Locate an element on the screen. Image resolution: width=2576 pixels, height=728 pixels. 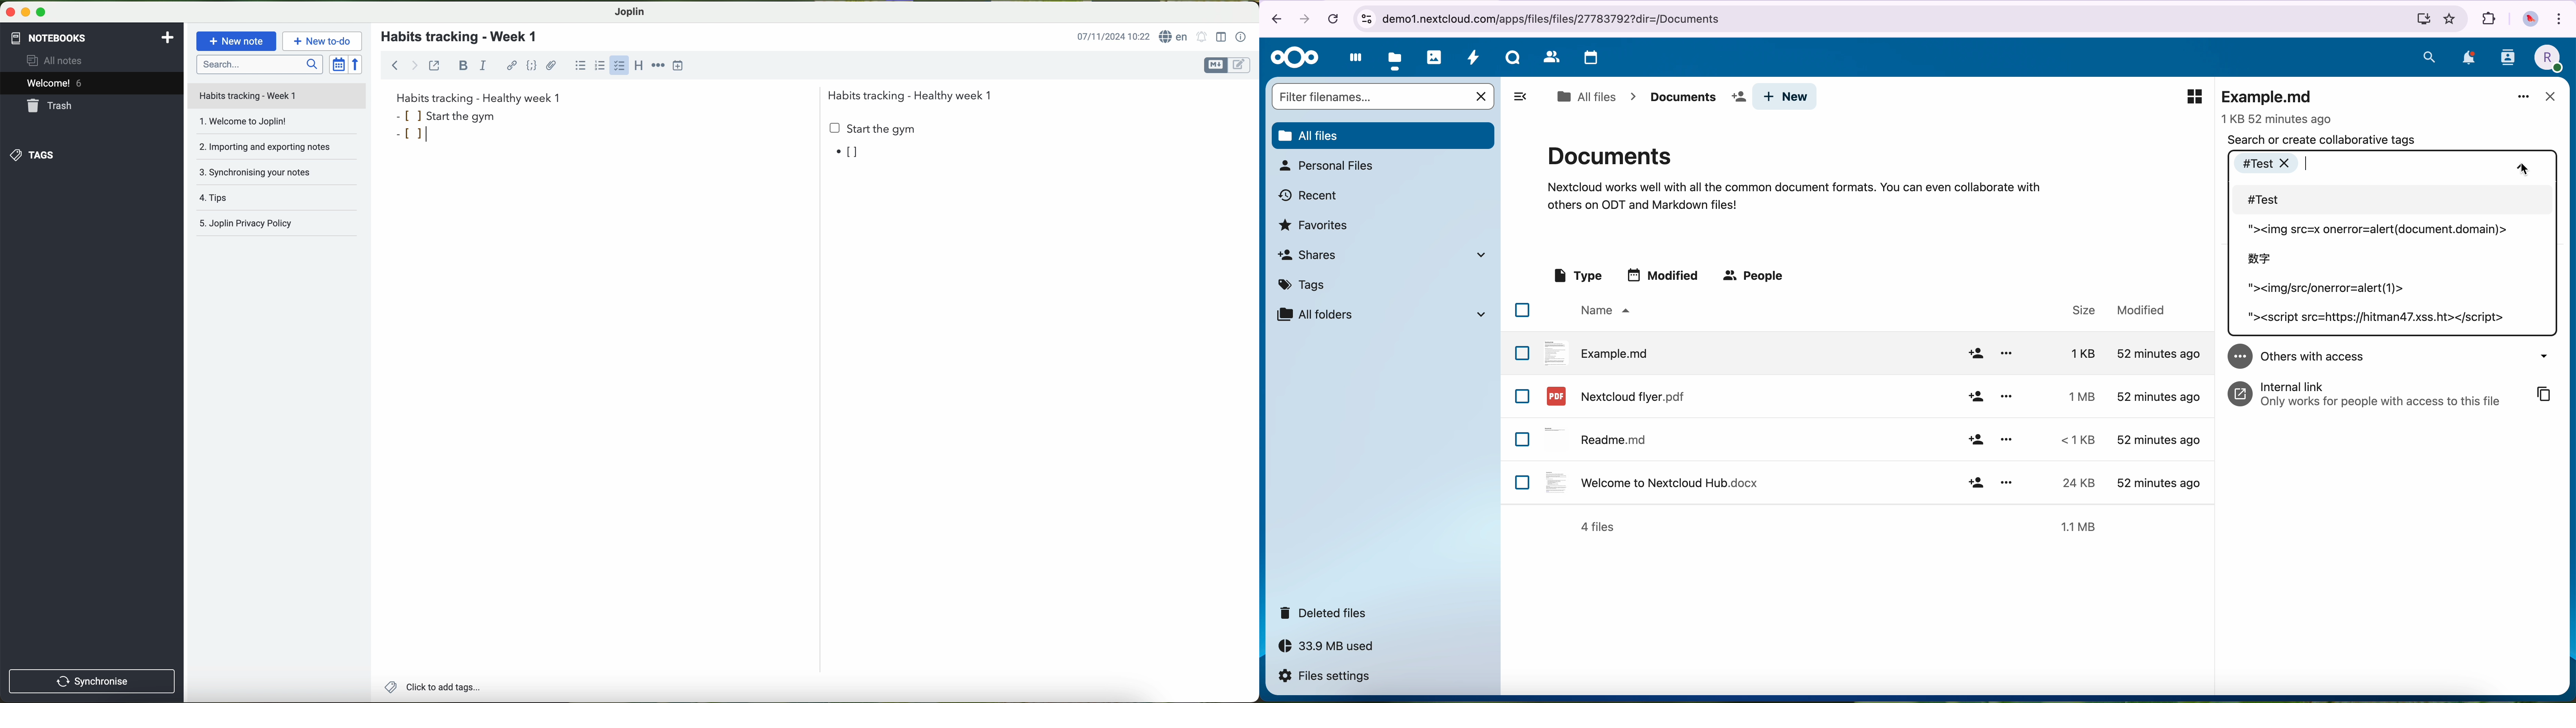
horizontal rule is located at coordinates (658, 66).